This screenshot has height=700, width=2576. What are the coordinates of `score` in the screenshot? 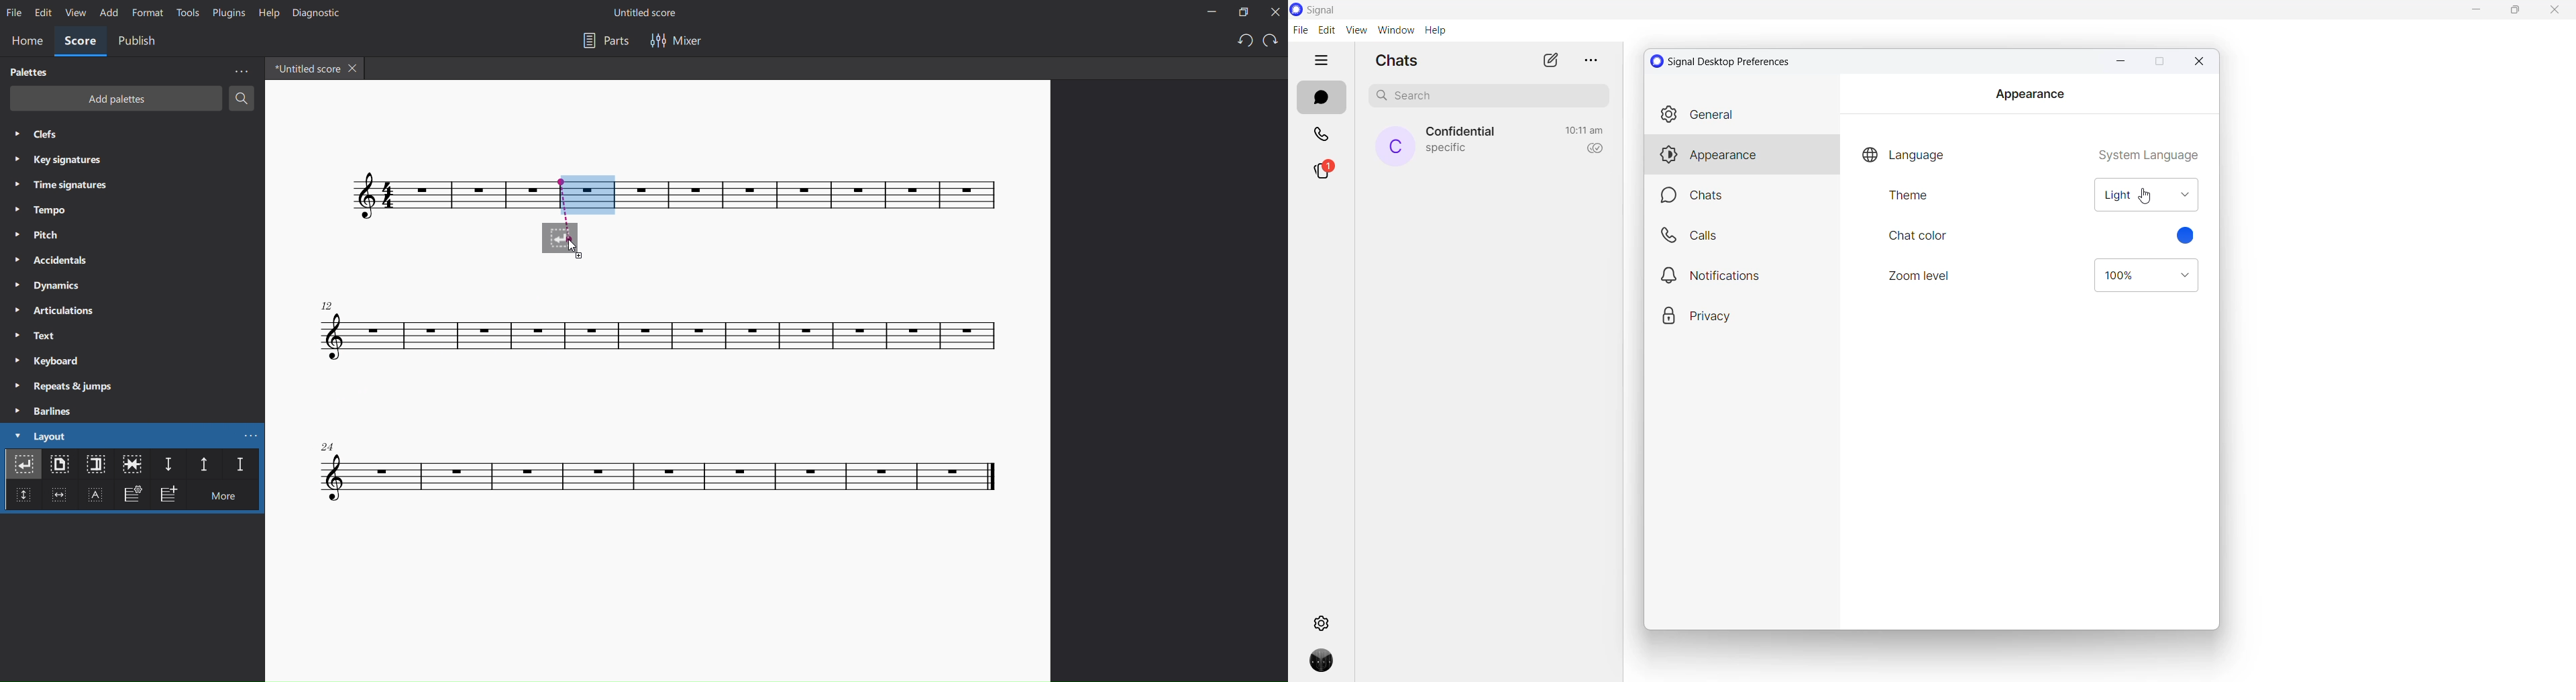 It's located at (666, 332).